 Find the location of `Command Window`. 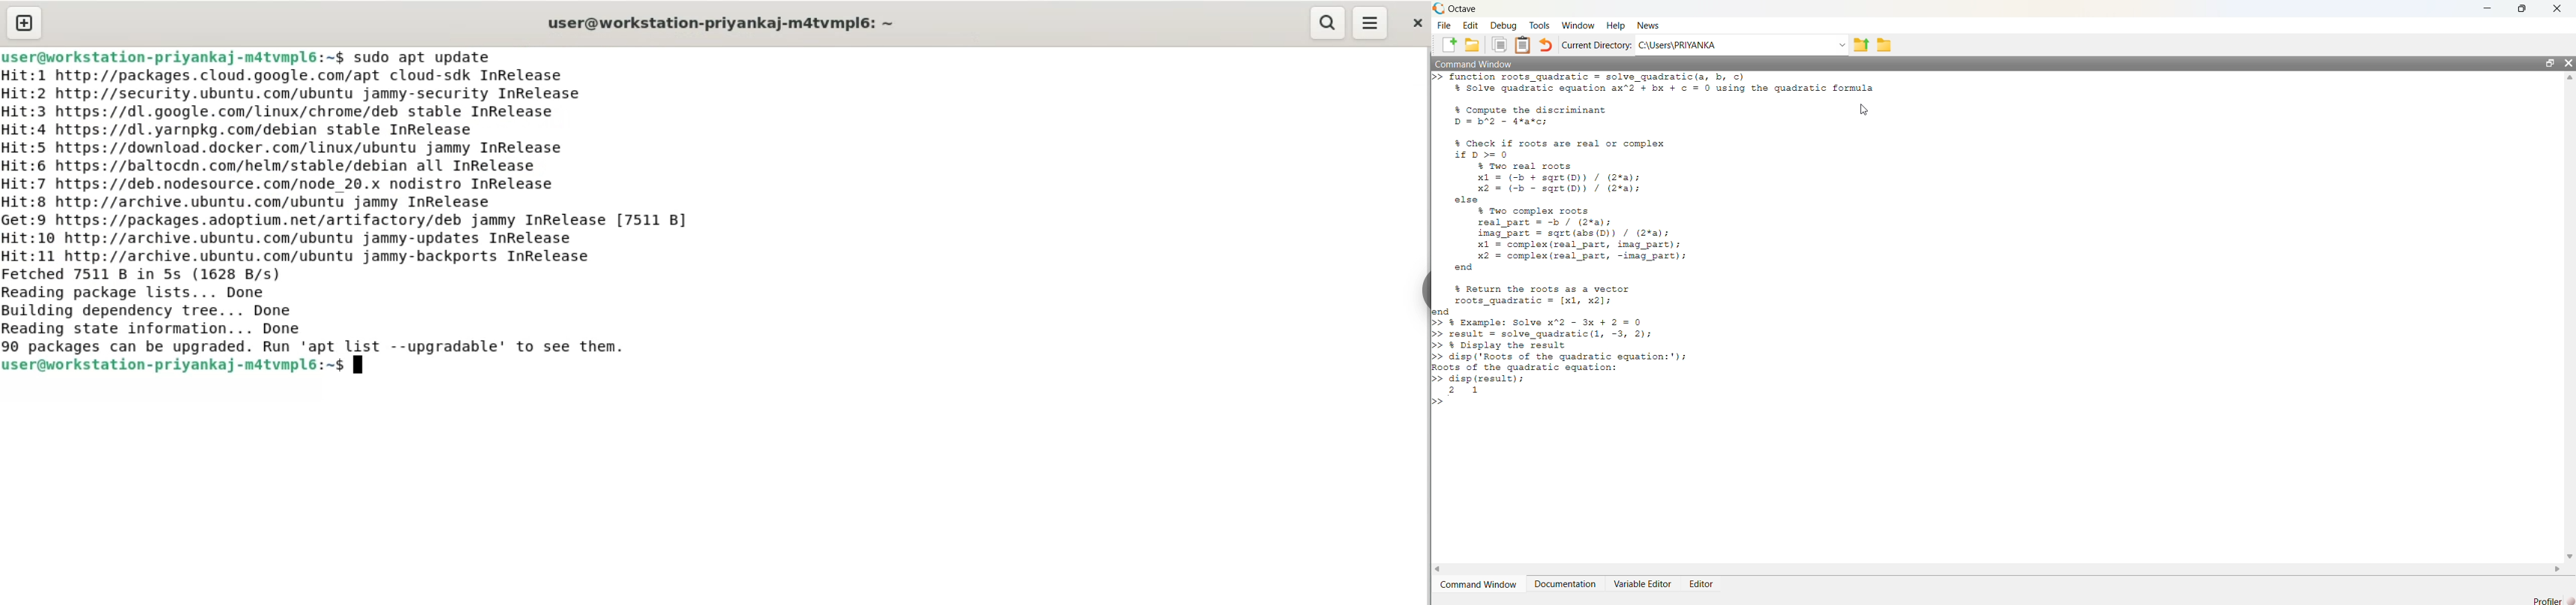

Command Window is located at coordinates (1478, 62).